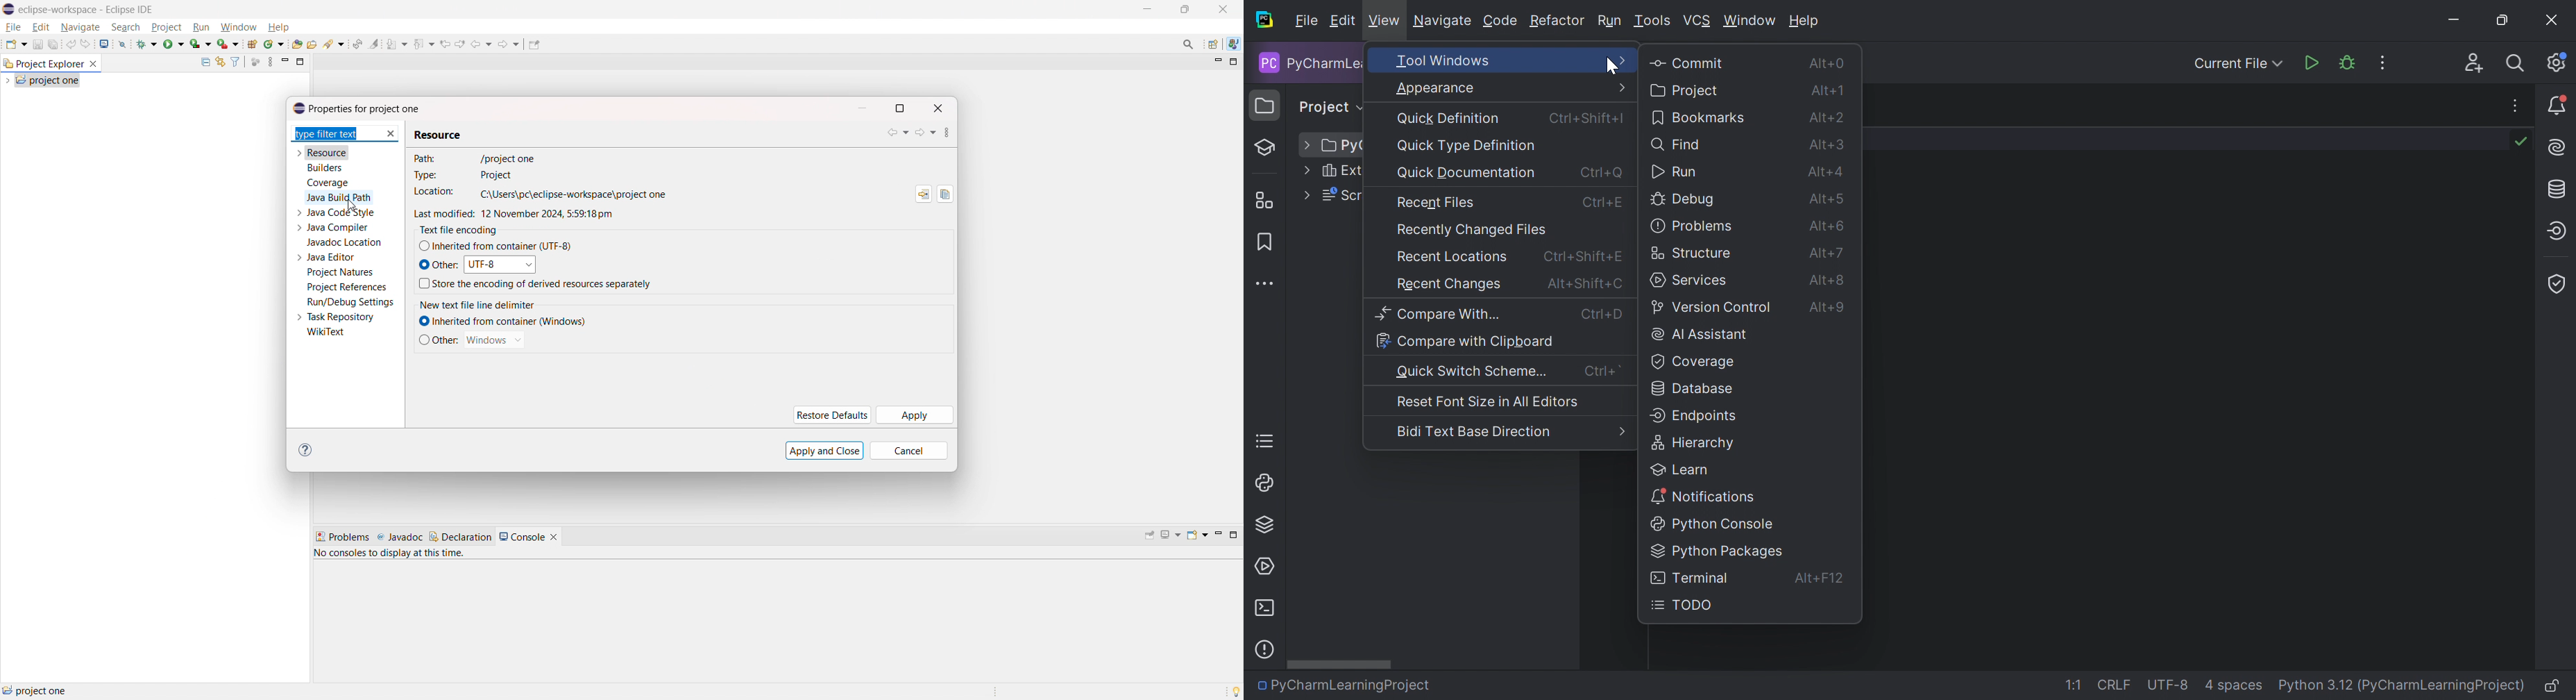 This screenshot has width=2576, height=700. I want to click on PyCharmLe, so click(1307, 64).